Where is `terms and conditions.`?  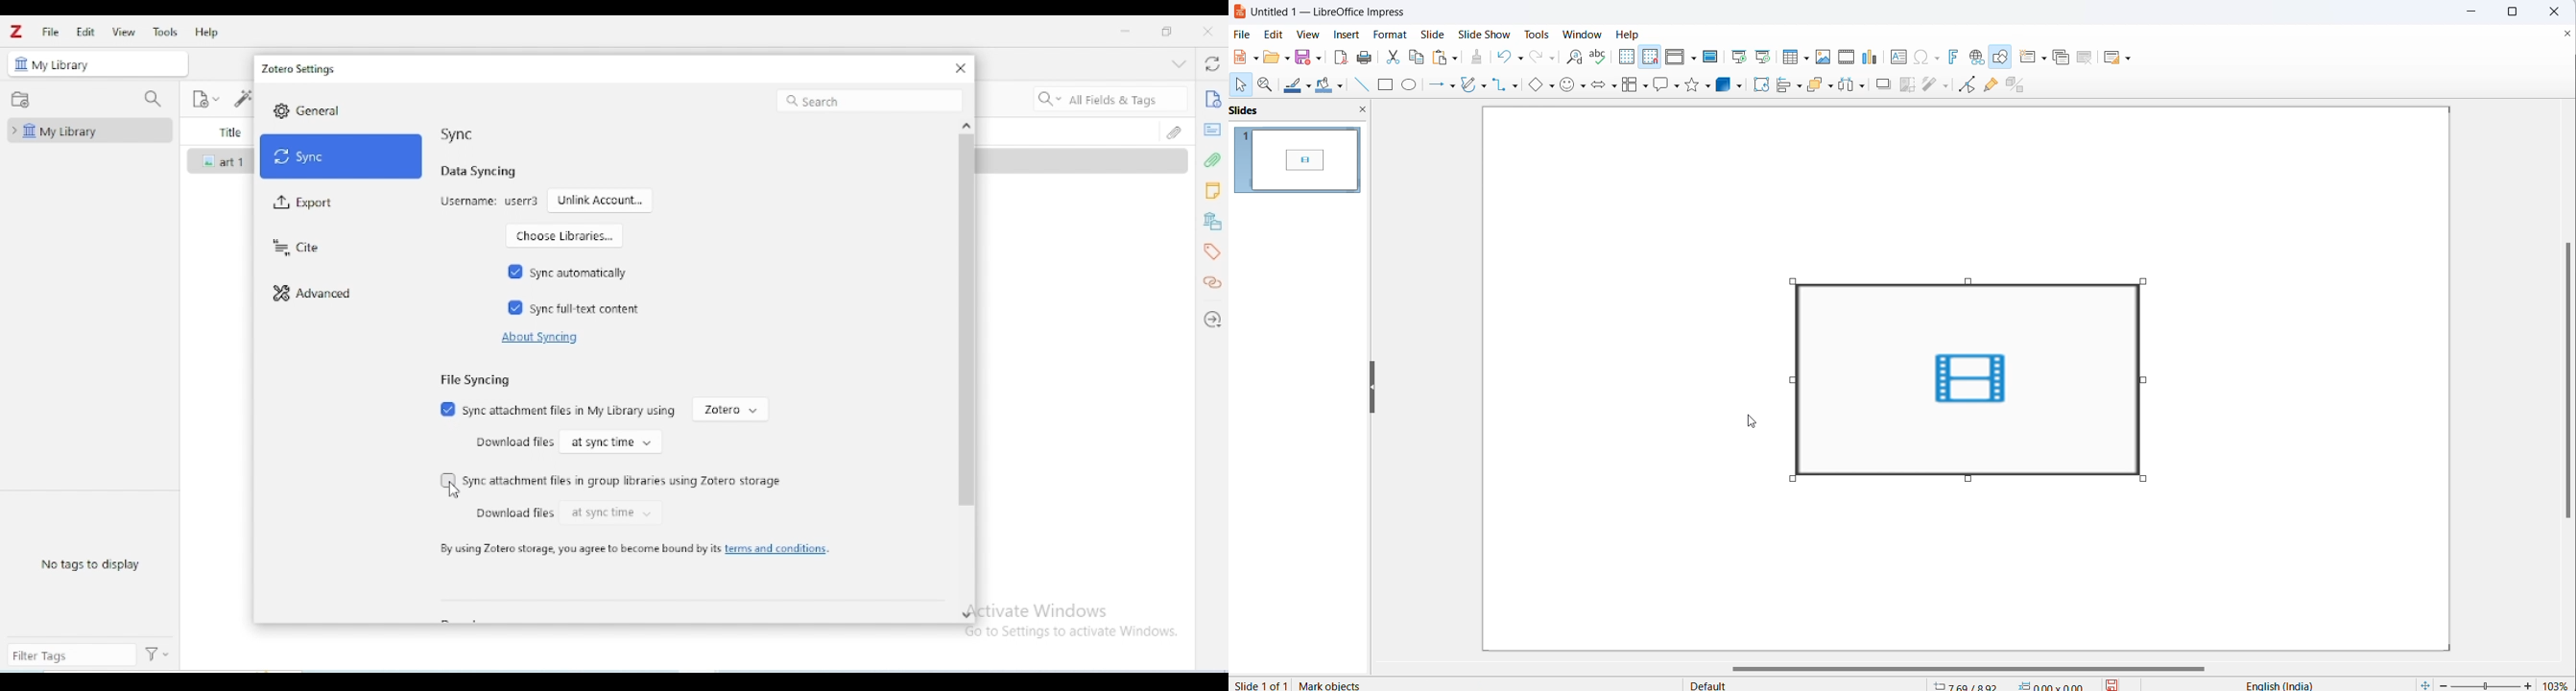 terms and conditions. is located at coordinates (777, 549).